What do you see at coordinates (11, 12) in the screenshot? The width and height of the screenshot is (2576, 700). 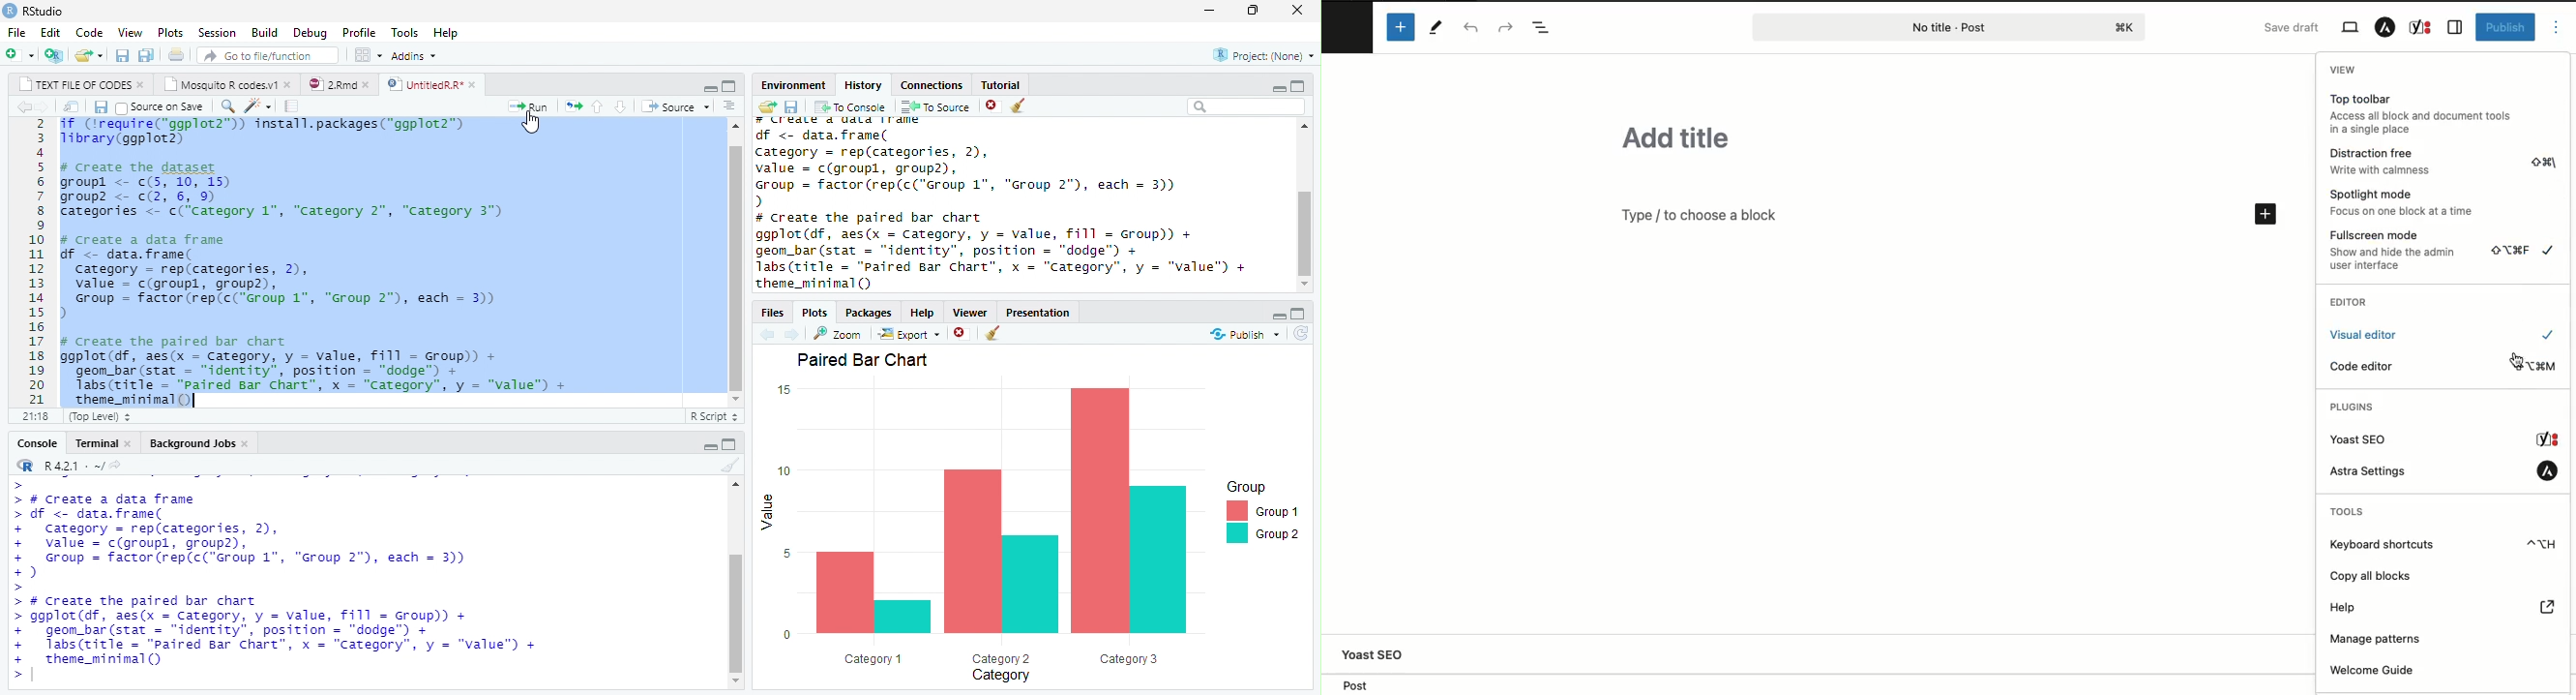 I see `logo` at bounding box center [11, 12].